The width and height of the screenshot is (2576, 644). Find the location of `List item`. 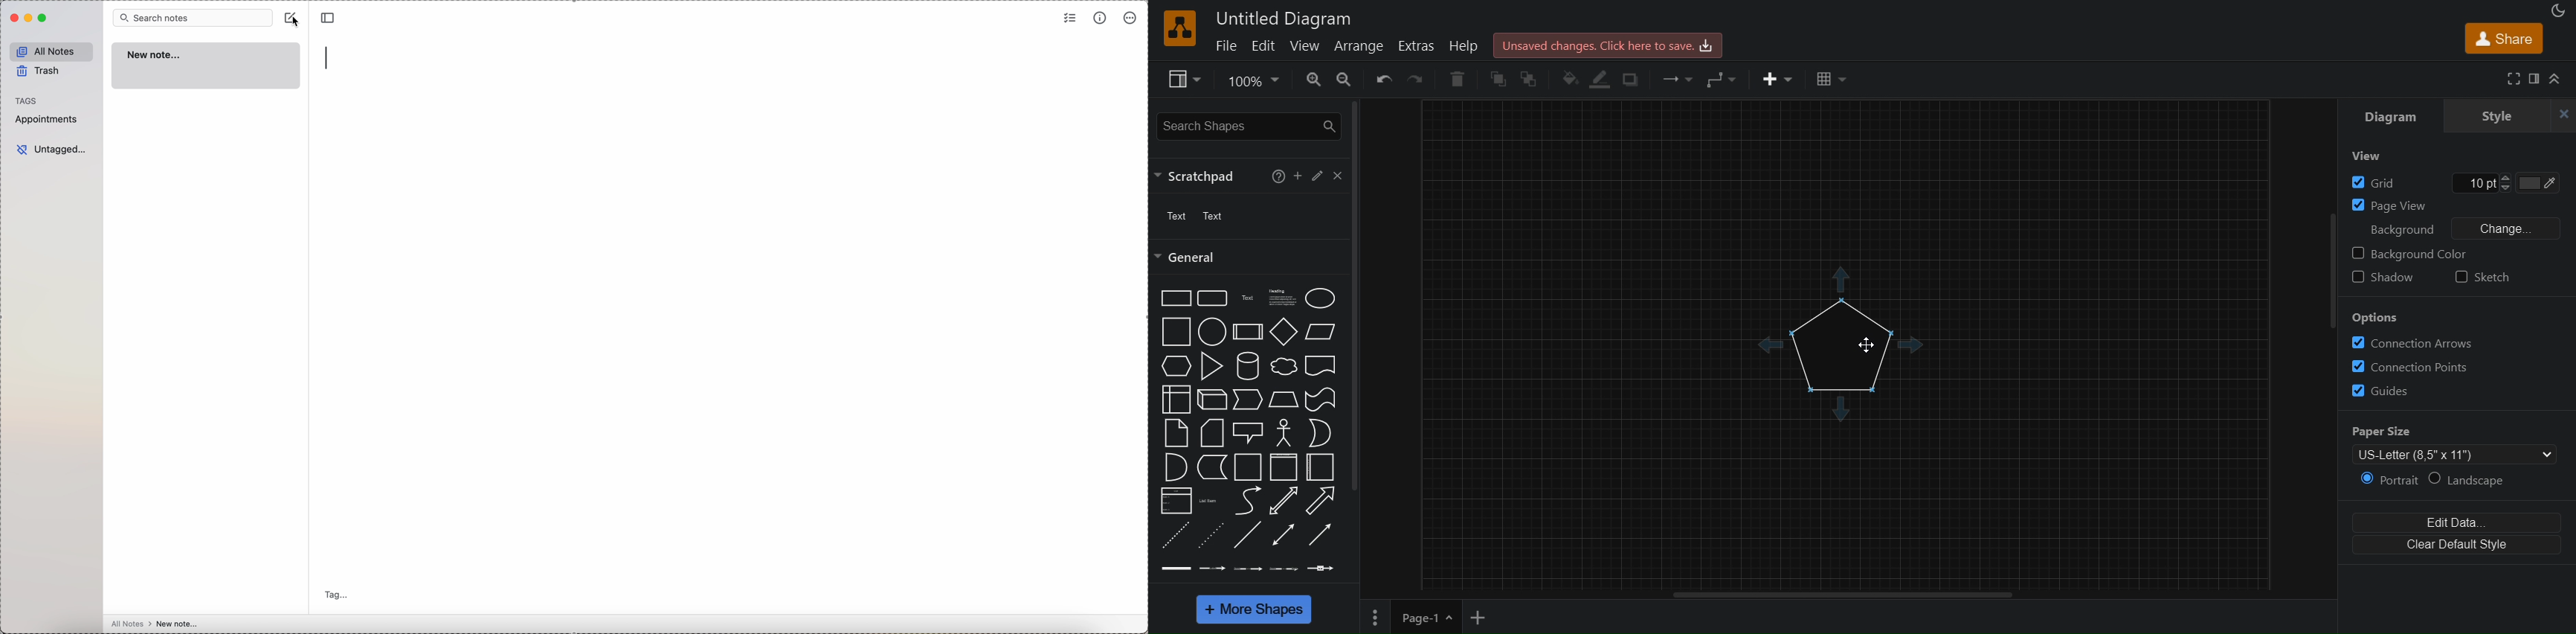

List item is located at coordinates (1211, 502).